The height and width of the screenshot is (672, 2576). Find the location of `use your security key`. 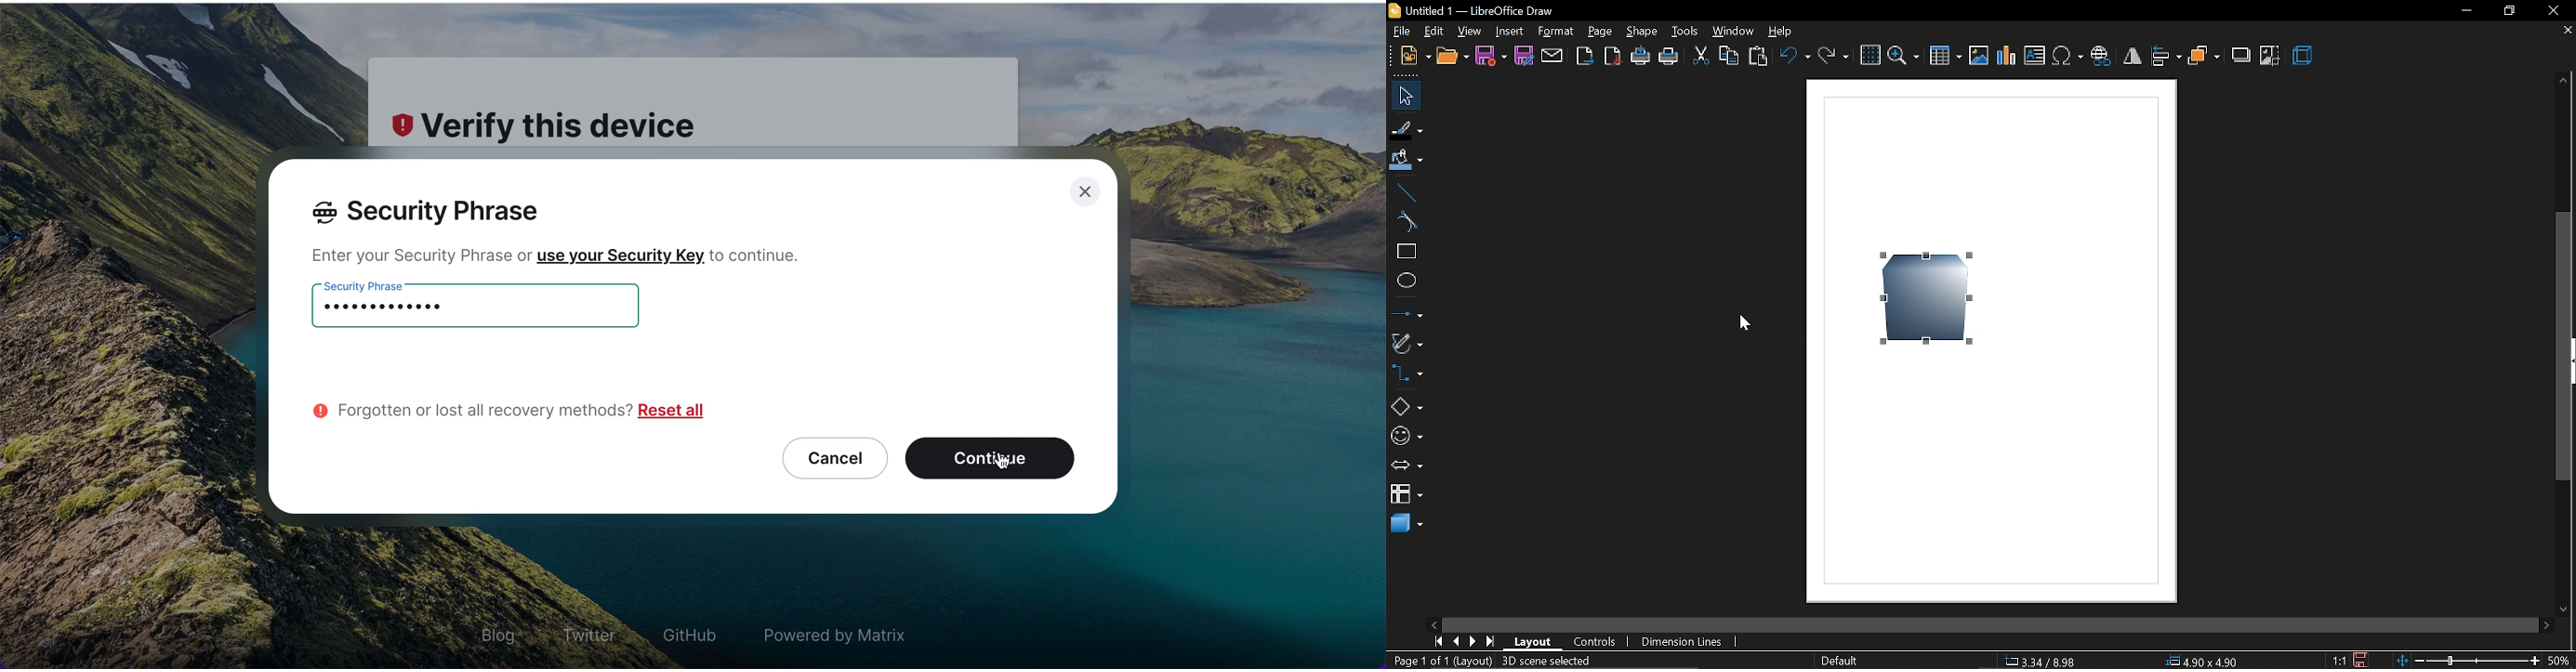

use your security key is located at coordinates (620, 255).